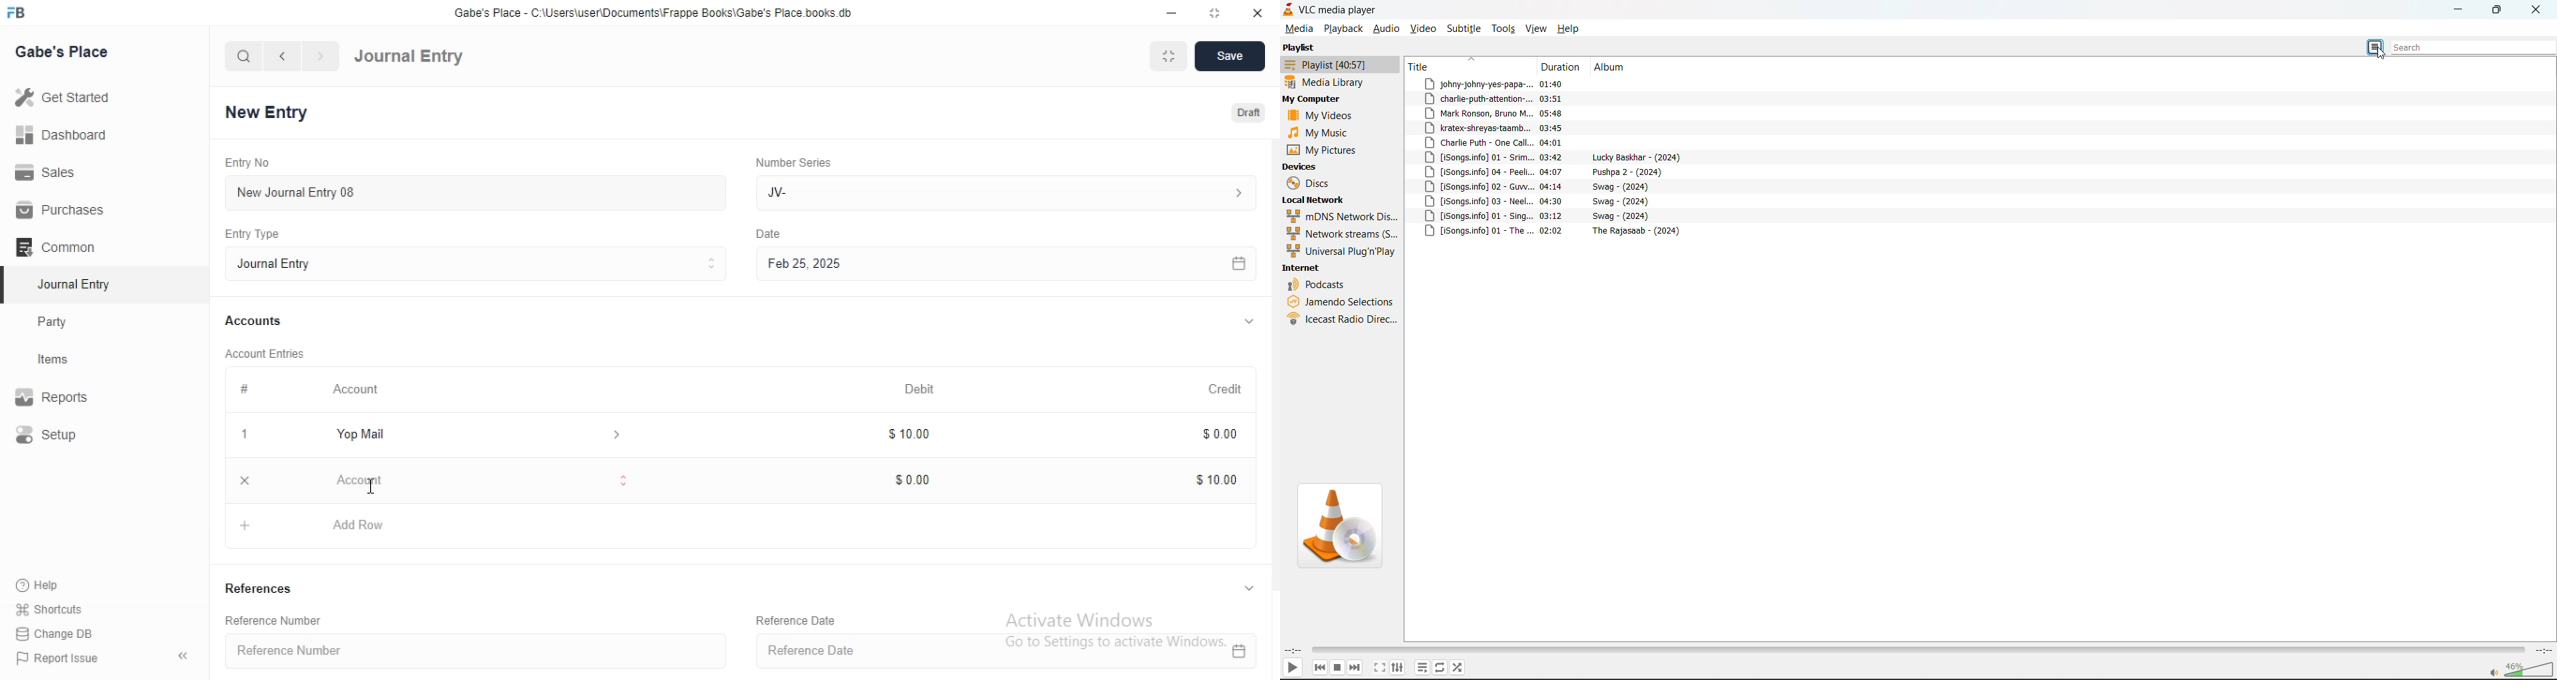 This screenshot has height=700, width=2576. I want to click on Items, so click(72, 361).